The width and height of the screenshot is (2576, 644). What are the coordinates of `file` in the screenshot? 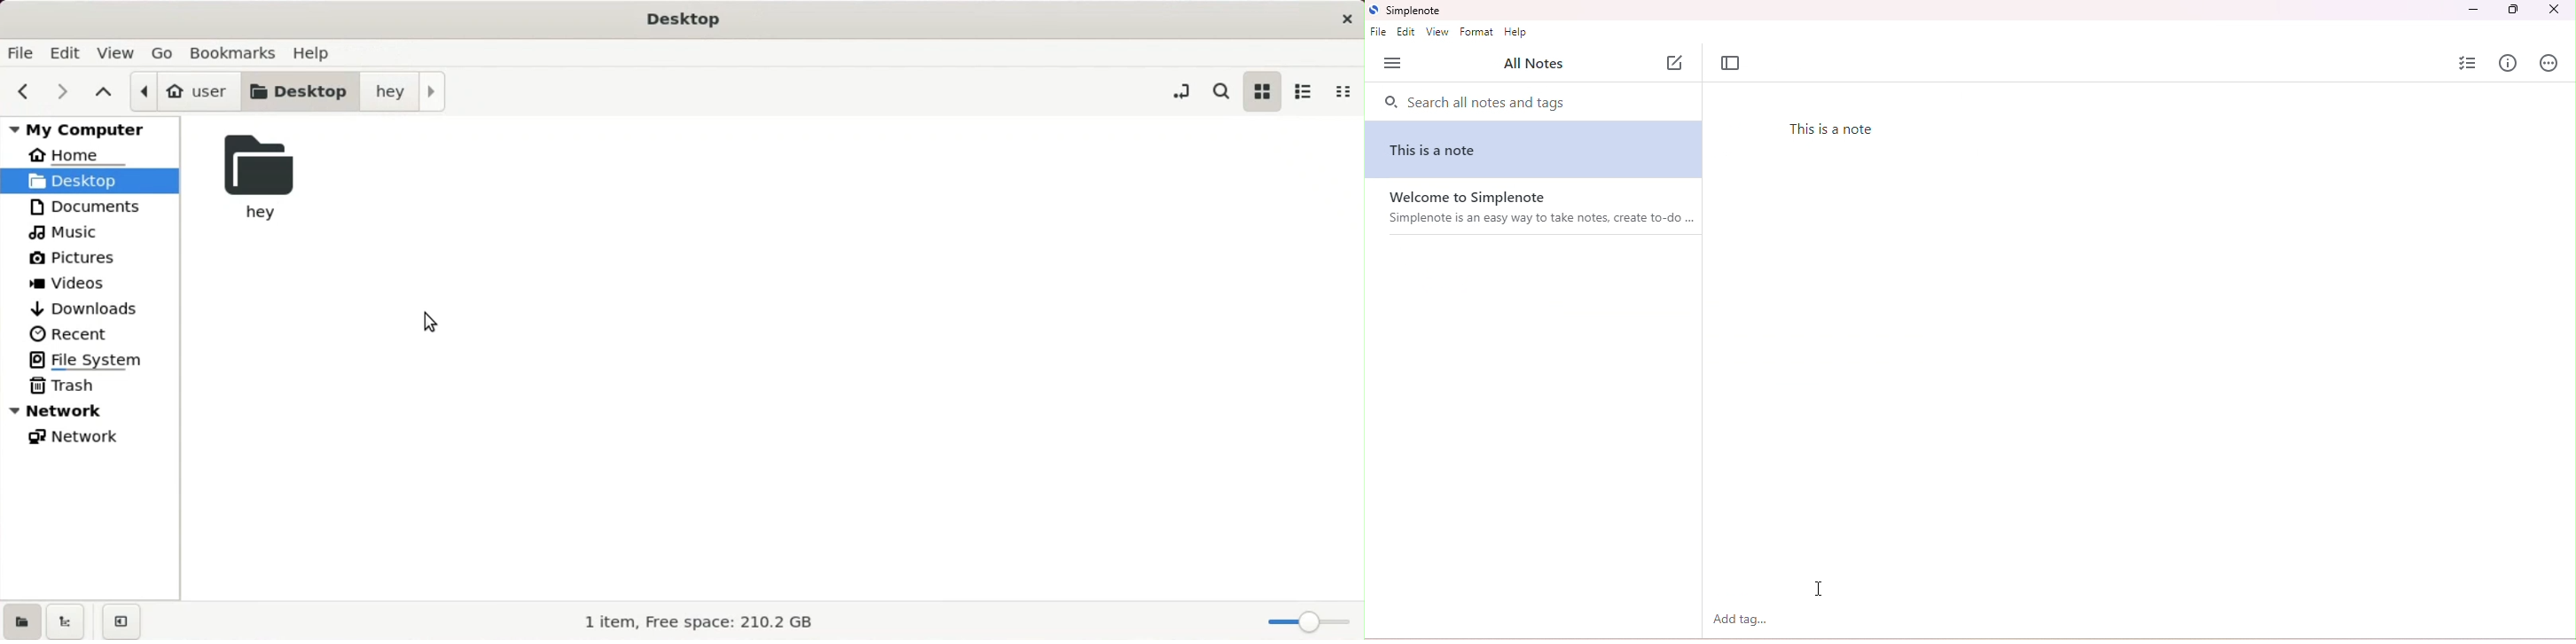 It's located at (22, 52).